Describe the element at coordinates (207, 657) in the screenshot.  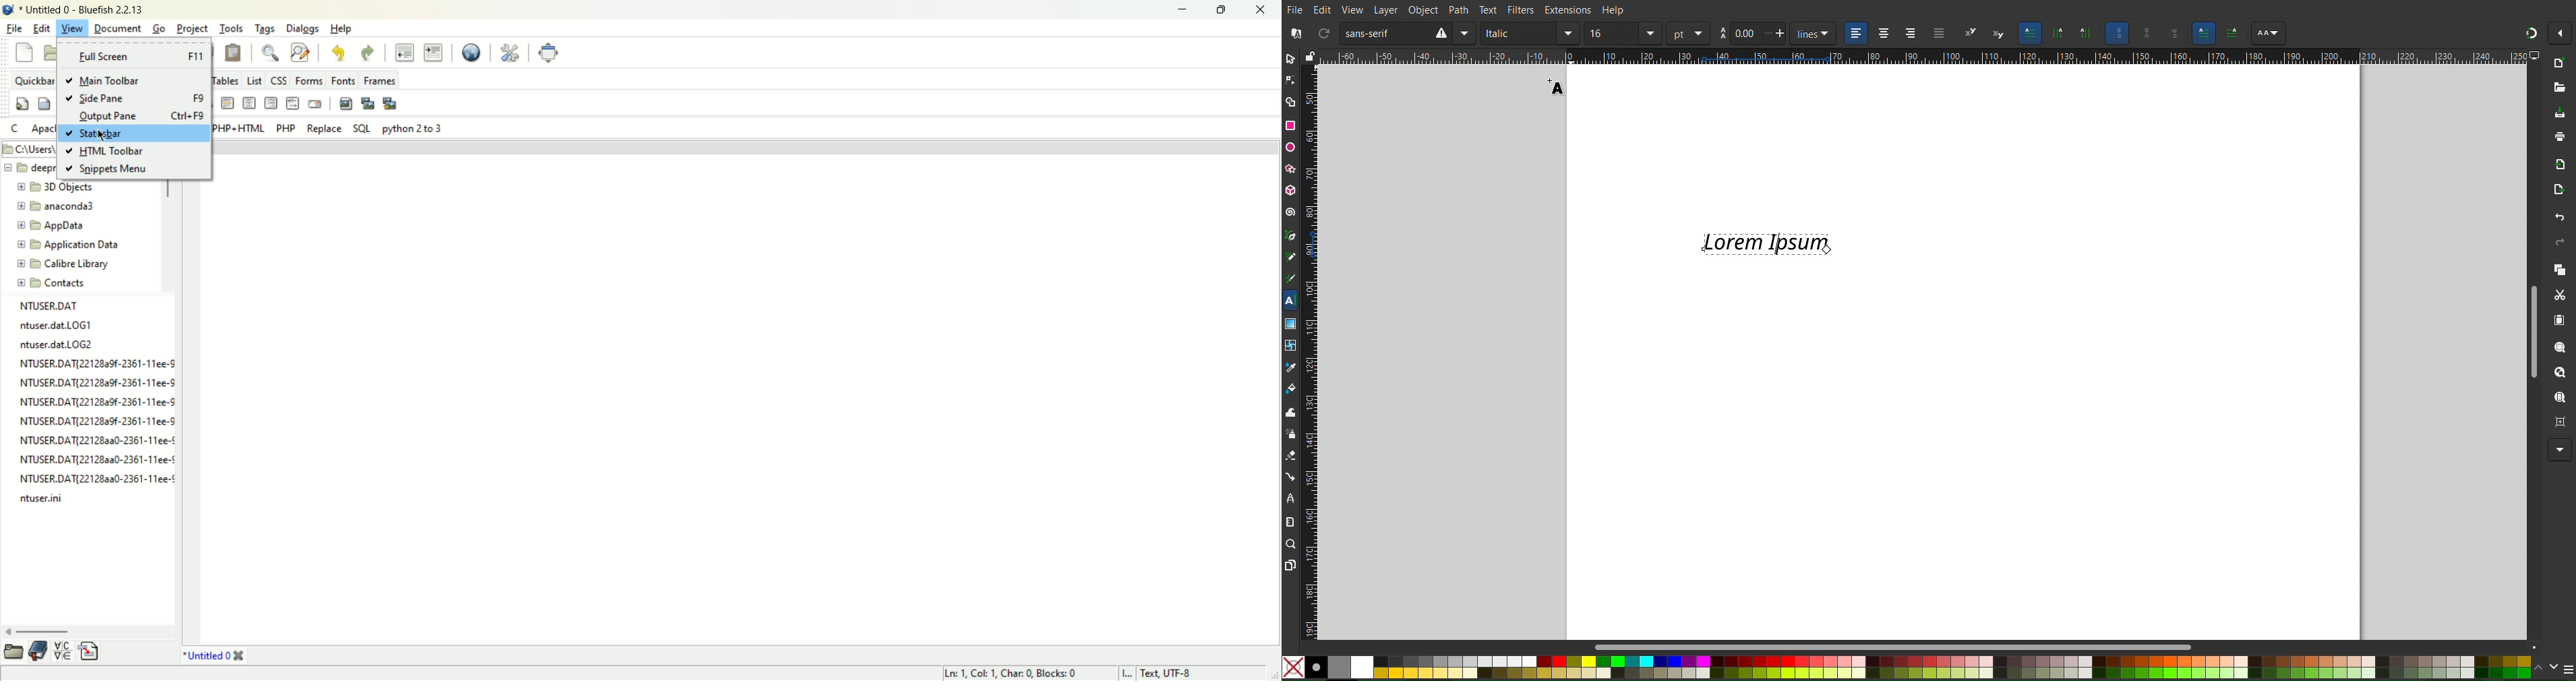
I see `*Untitled 0` at that location.